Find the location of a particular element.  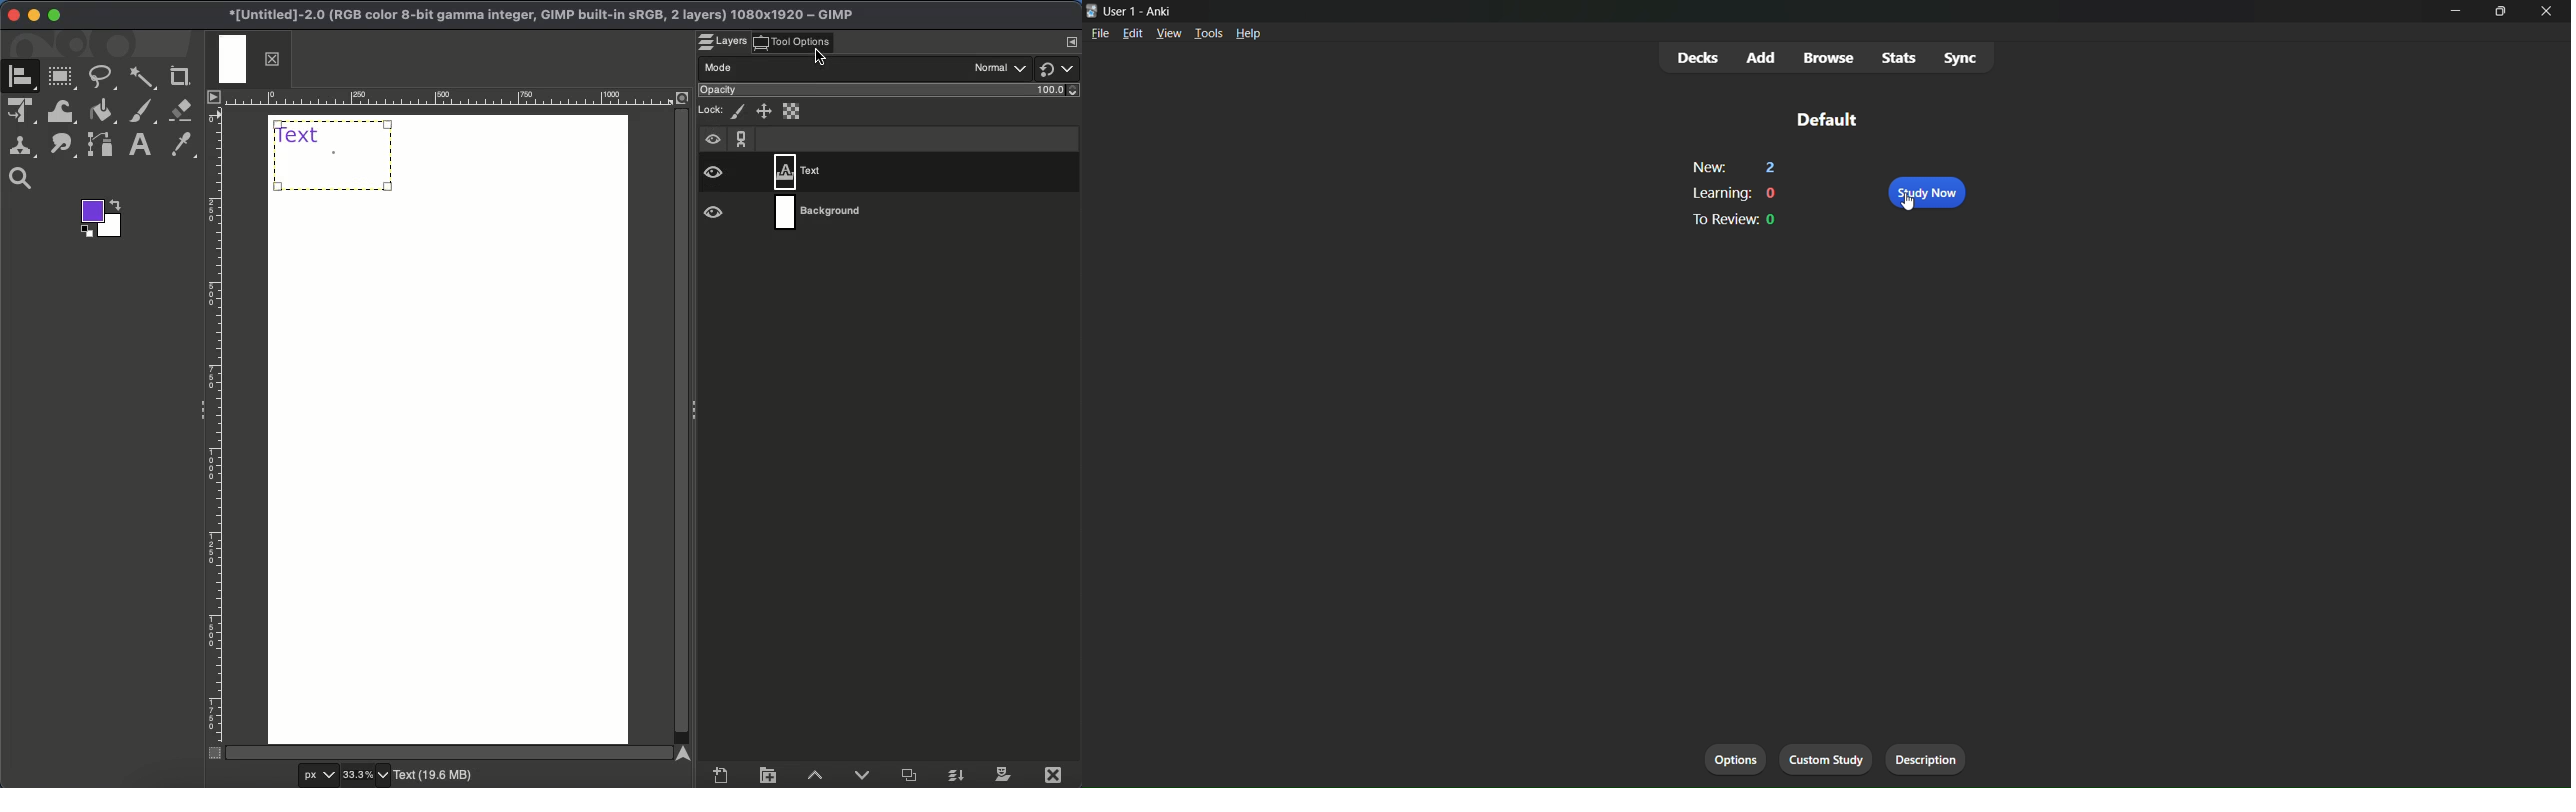

Layer 1 is located at coordinates (926, 172).